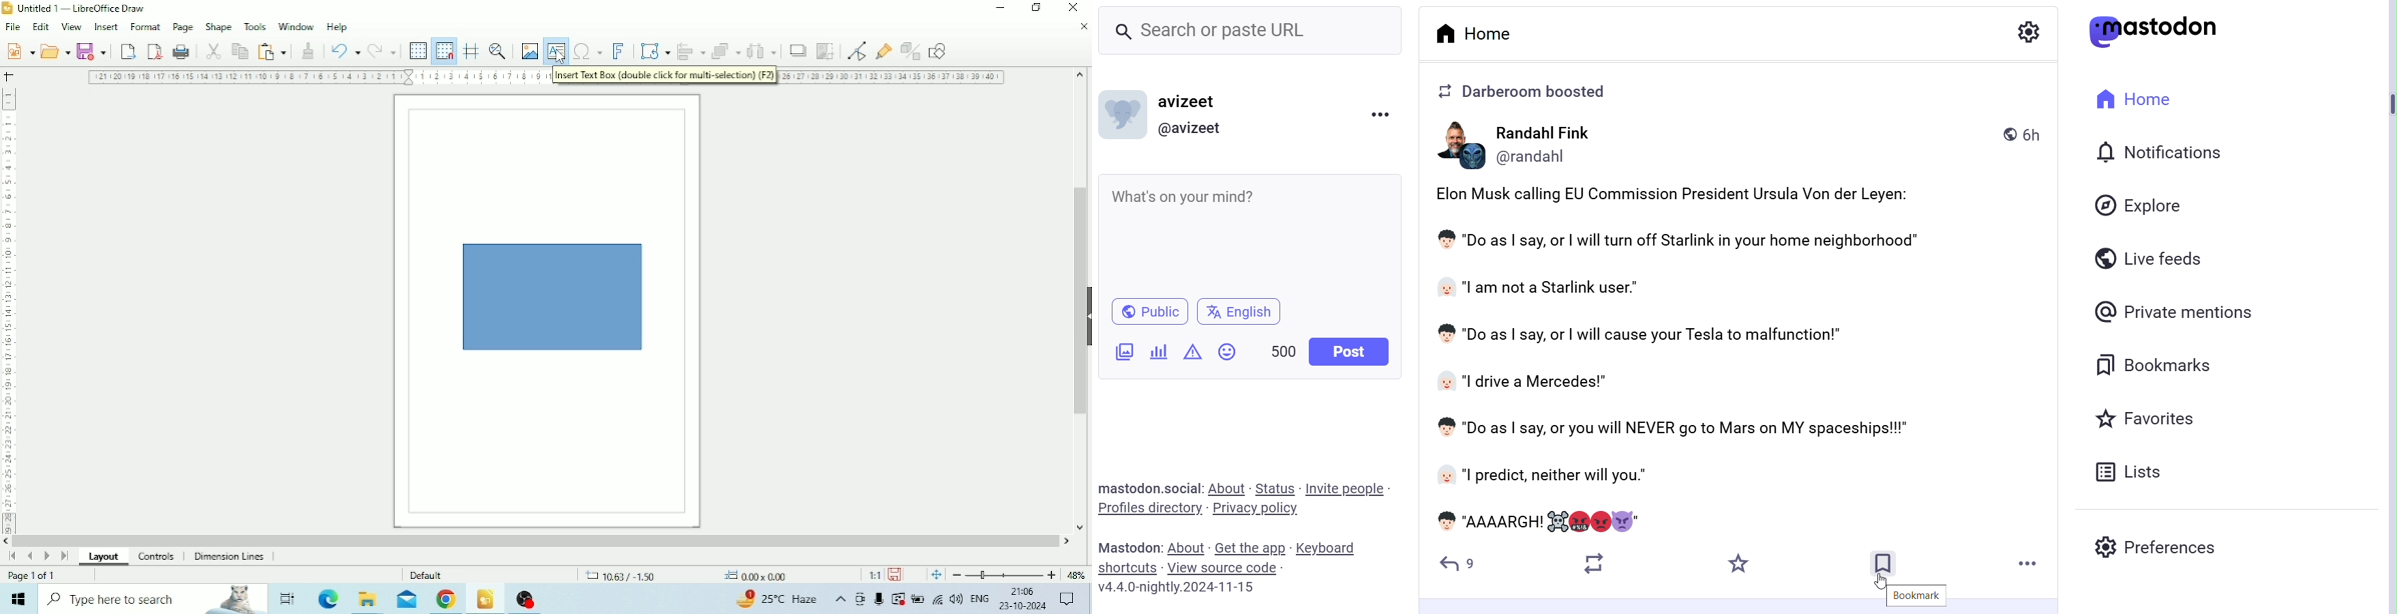  Describe the element at coordinates (896, 574) in the screenshot. I see `Save` at that location.